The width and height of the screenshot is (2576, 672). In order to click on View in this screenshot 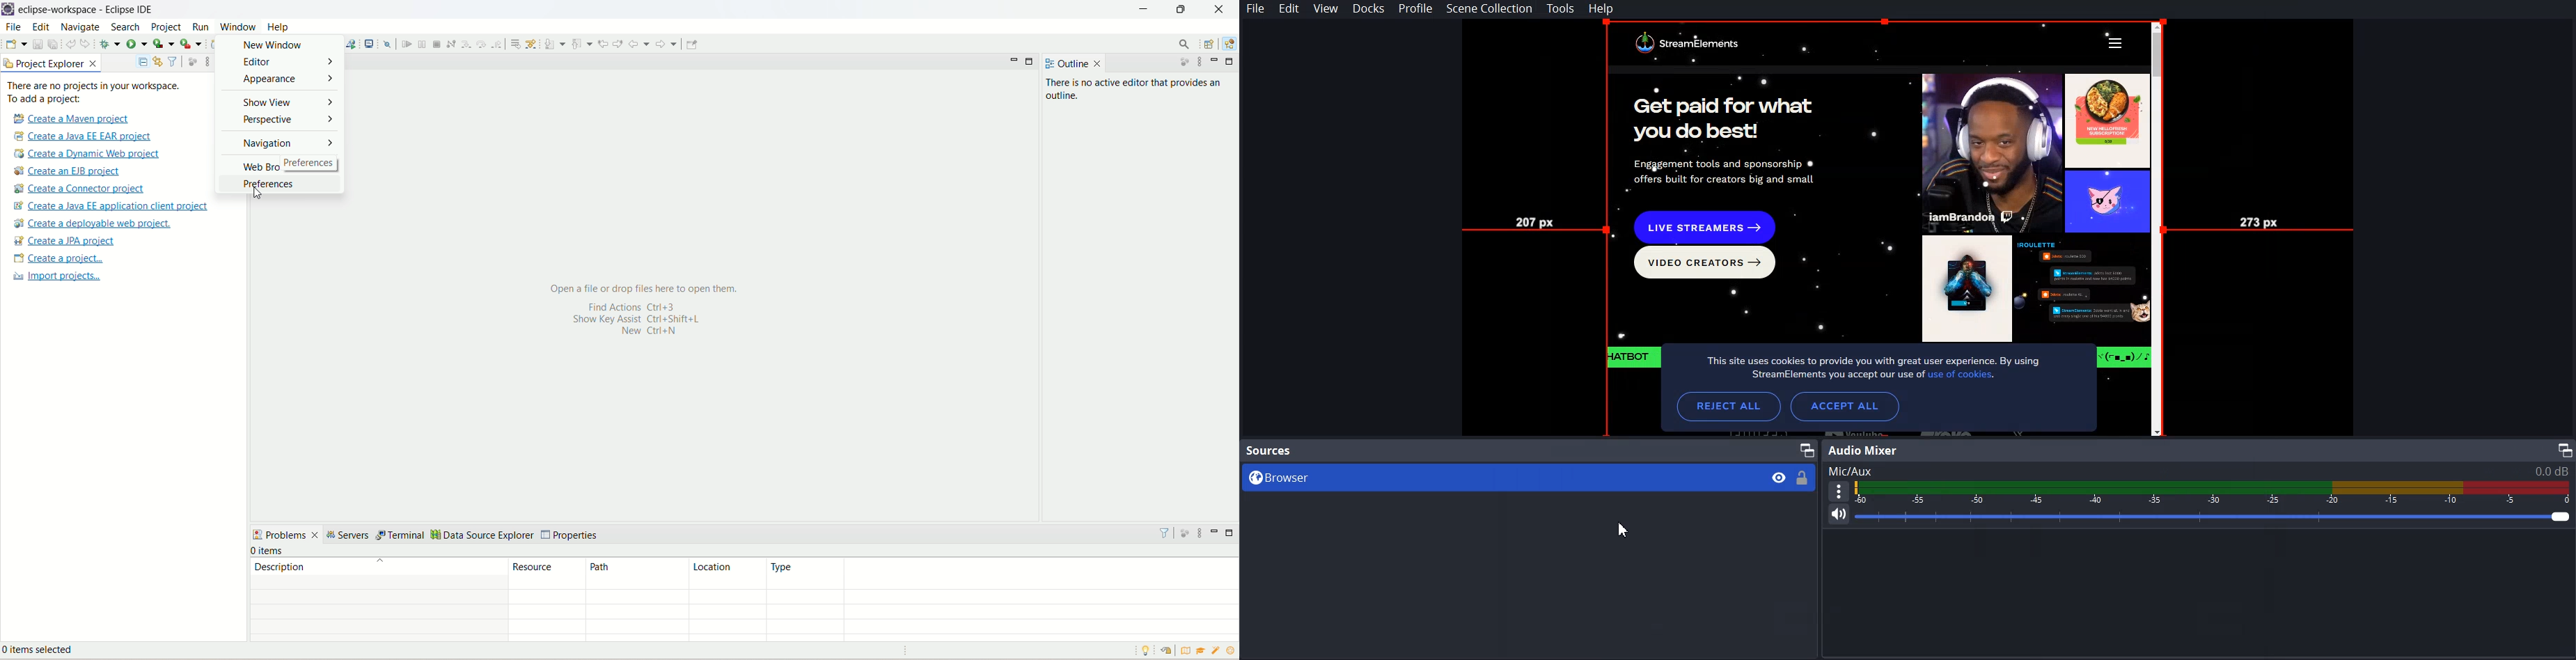, I will do `click(1326, 9)`.